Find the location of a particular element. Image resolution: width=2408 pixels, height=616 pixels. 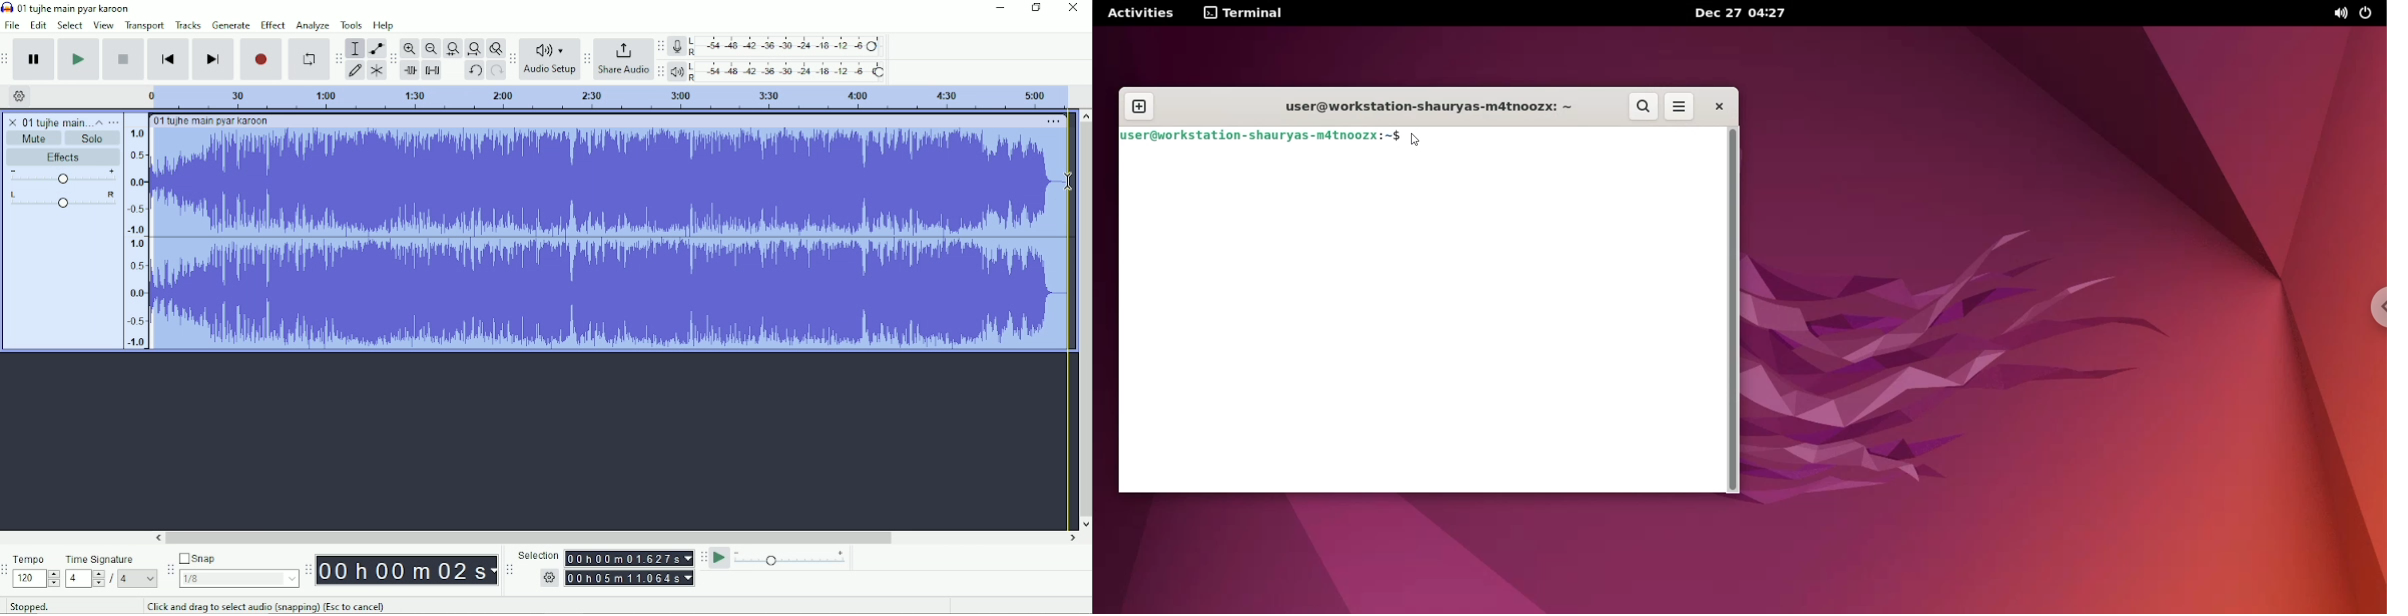

Stop is located at coordinates (124, 60).